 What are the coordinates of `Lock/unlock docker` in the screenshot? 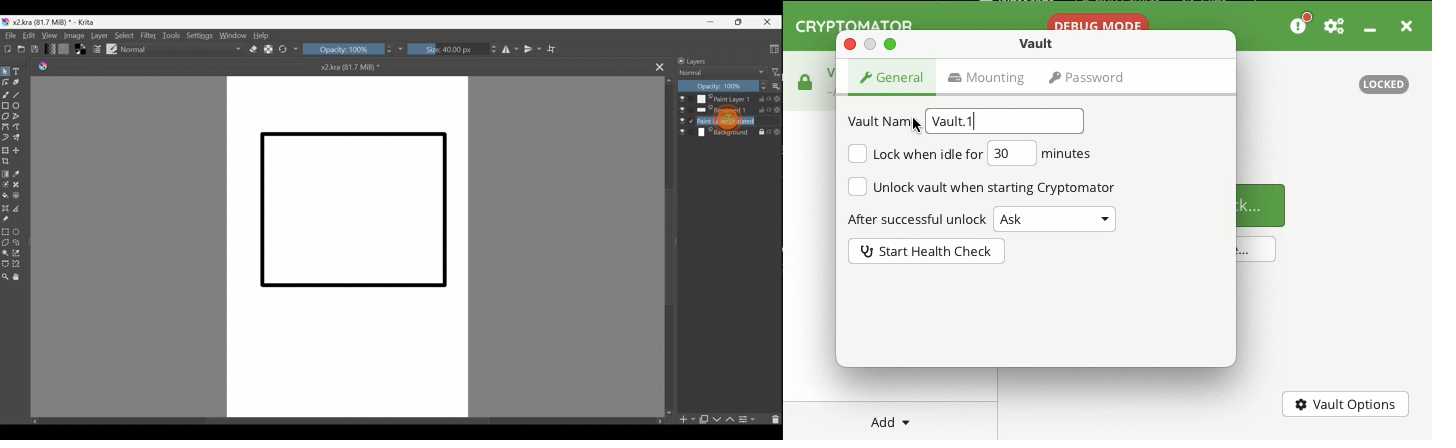 It's located at (680, 59).